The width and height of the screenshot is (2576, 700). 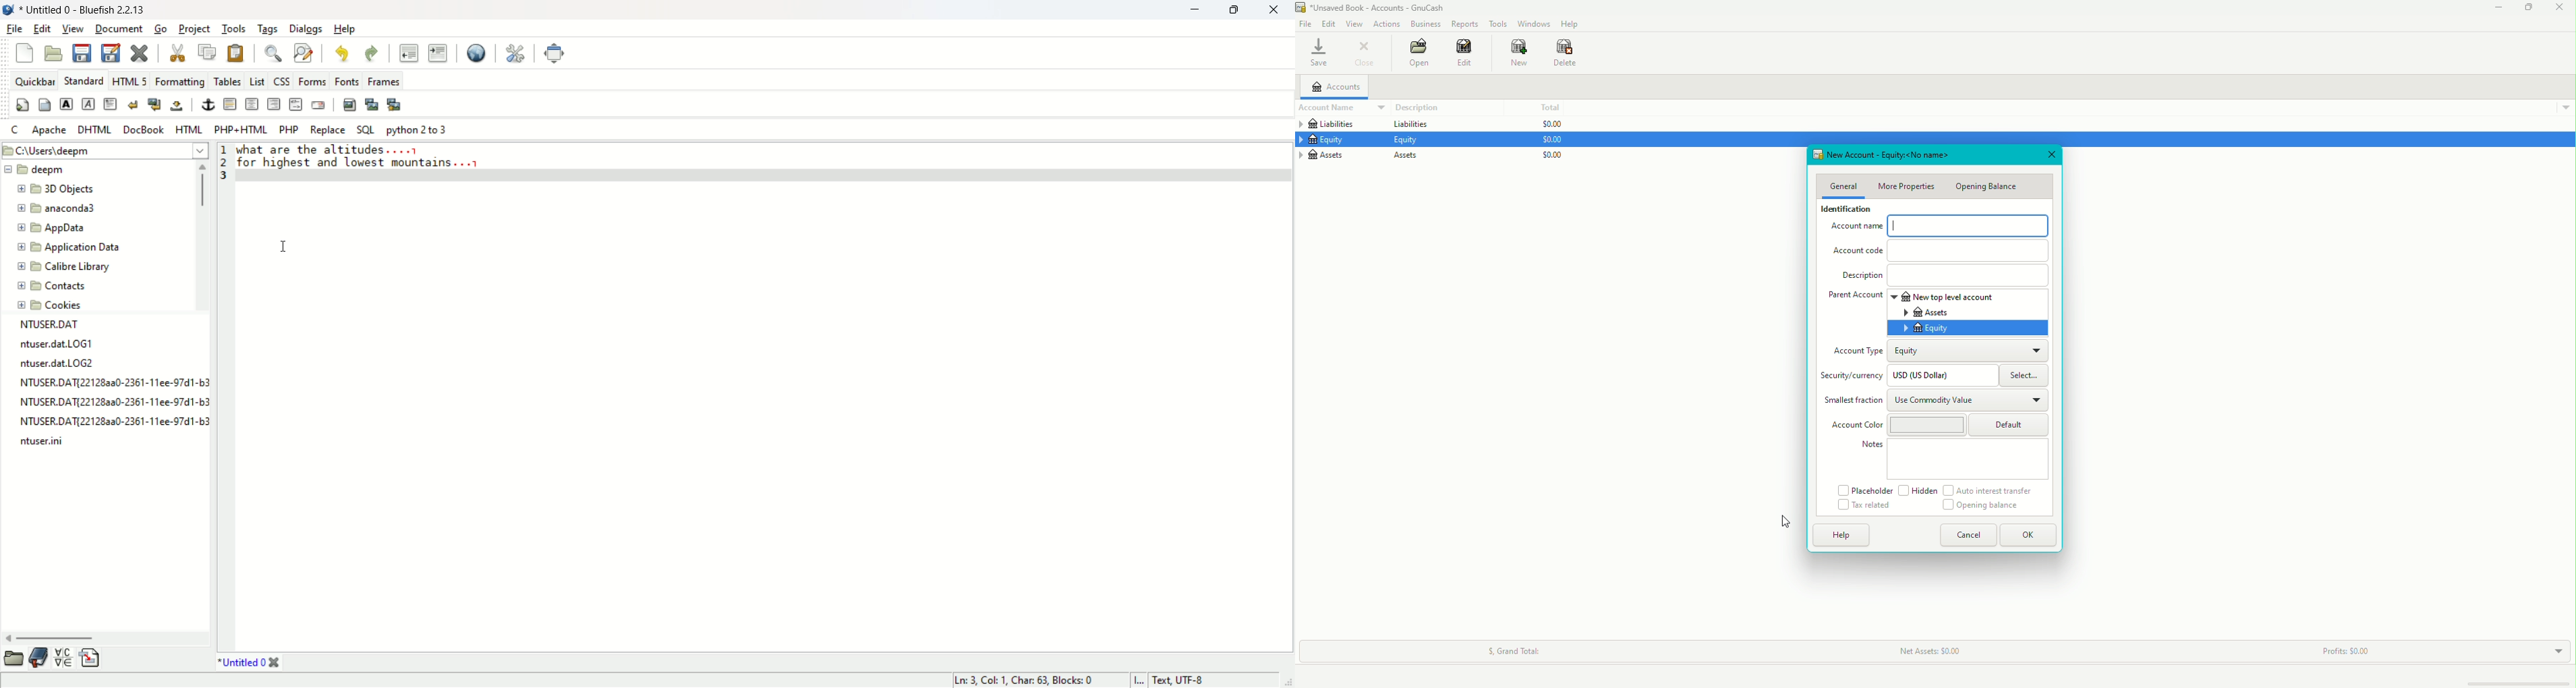 I want to click on File, so click(x=1305, y=24).